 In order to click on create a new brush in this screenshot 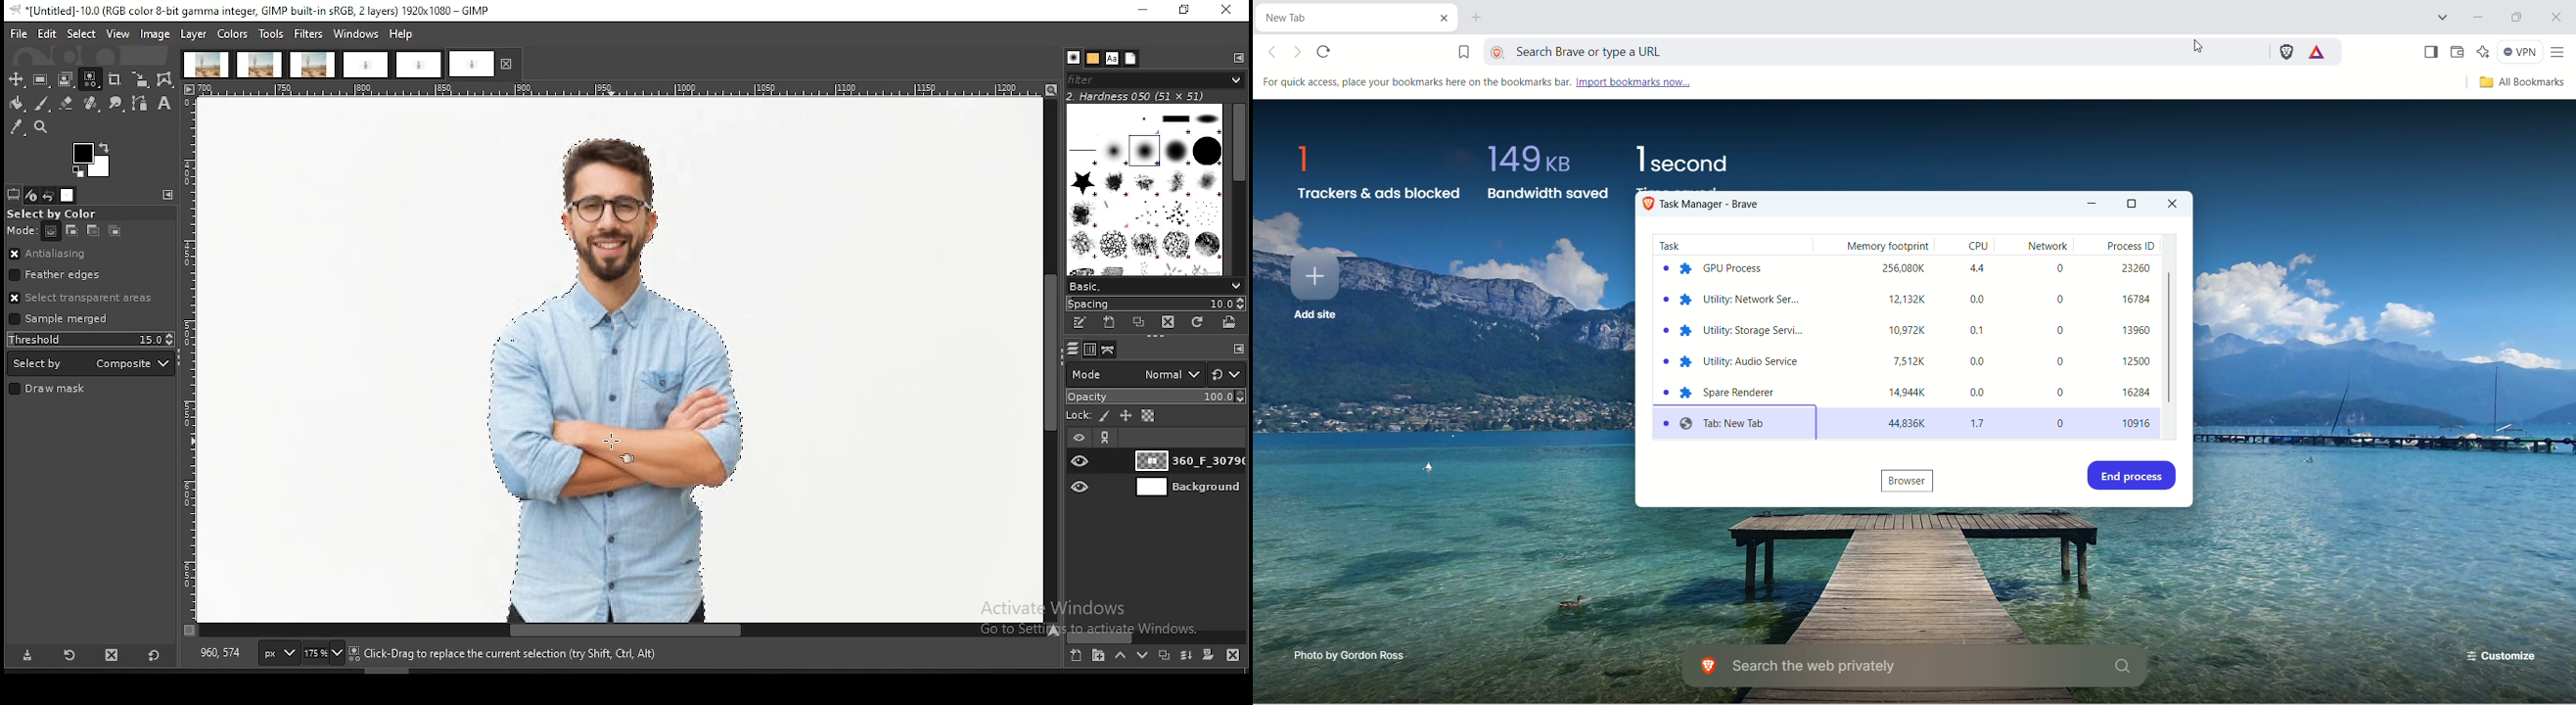, I will do `click(1110, 323)`.